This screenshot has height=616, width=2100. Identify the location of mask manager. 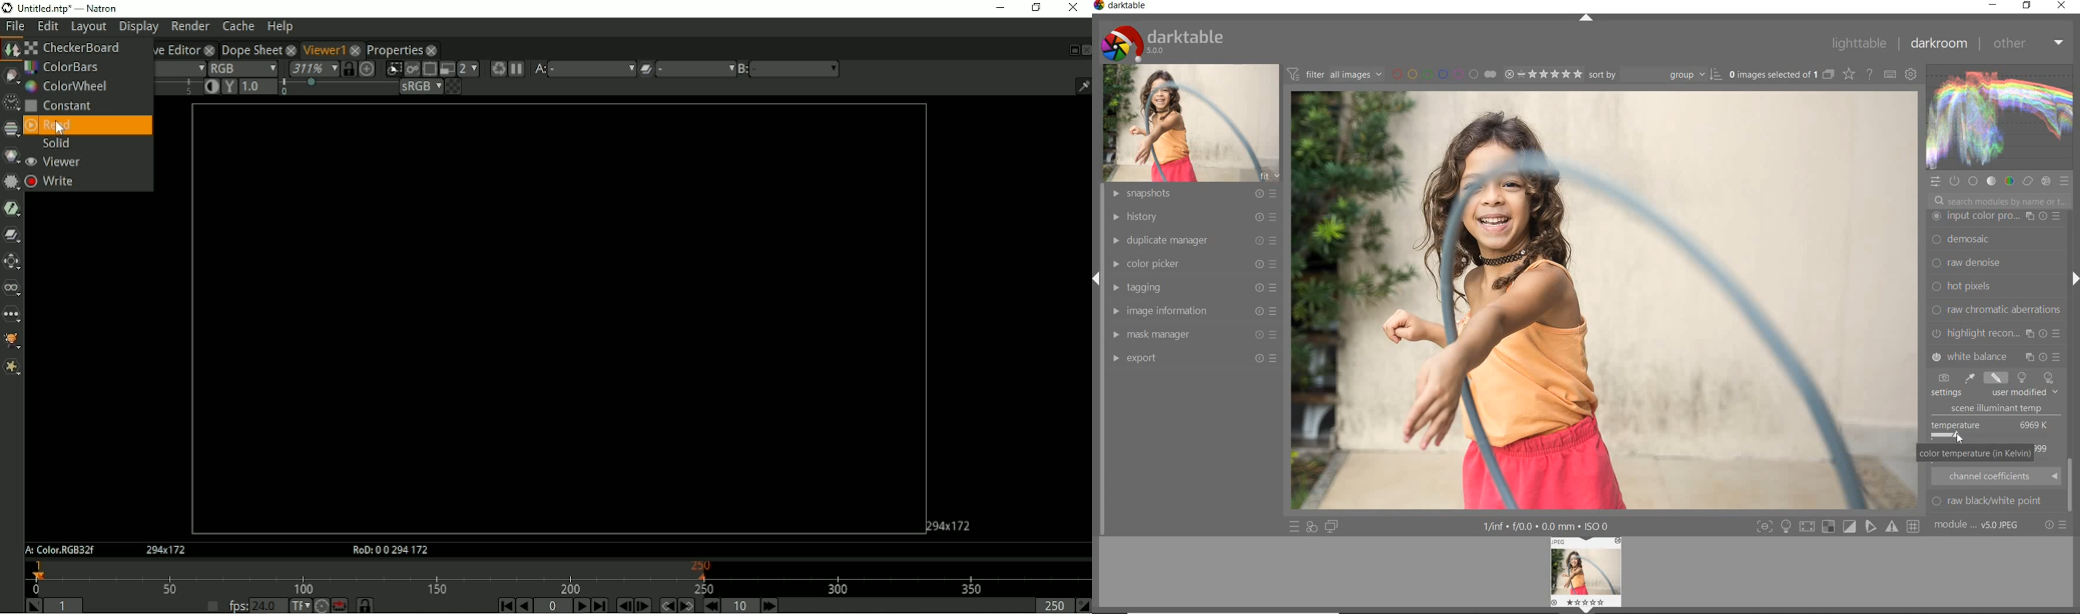
(1193, 332).